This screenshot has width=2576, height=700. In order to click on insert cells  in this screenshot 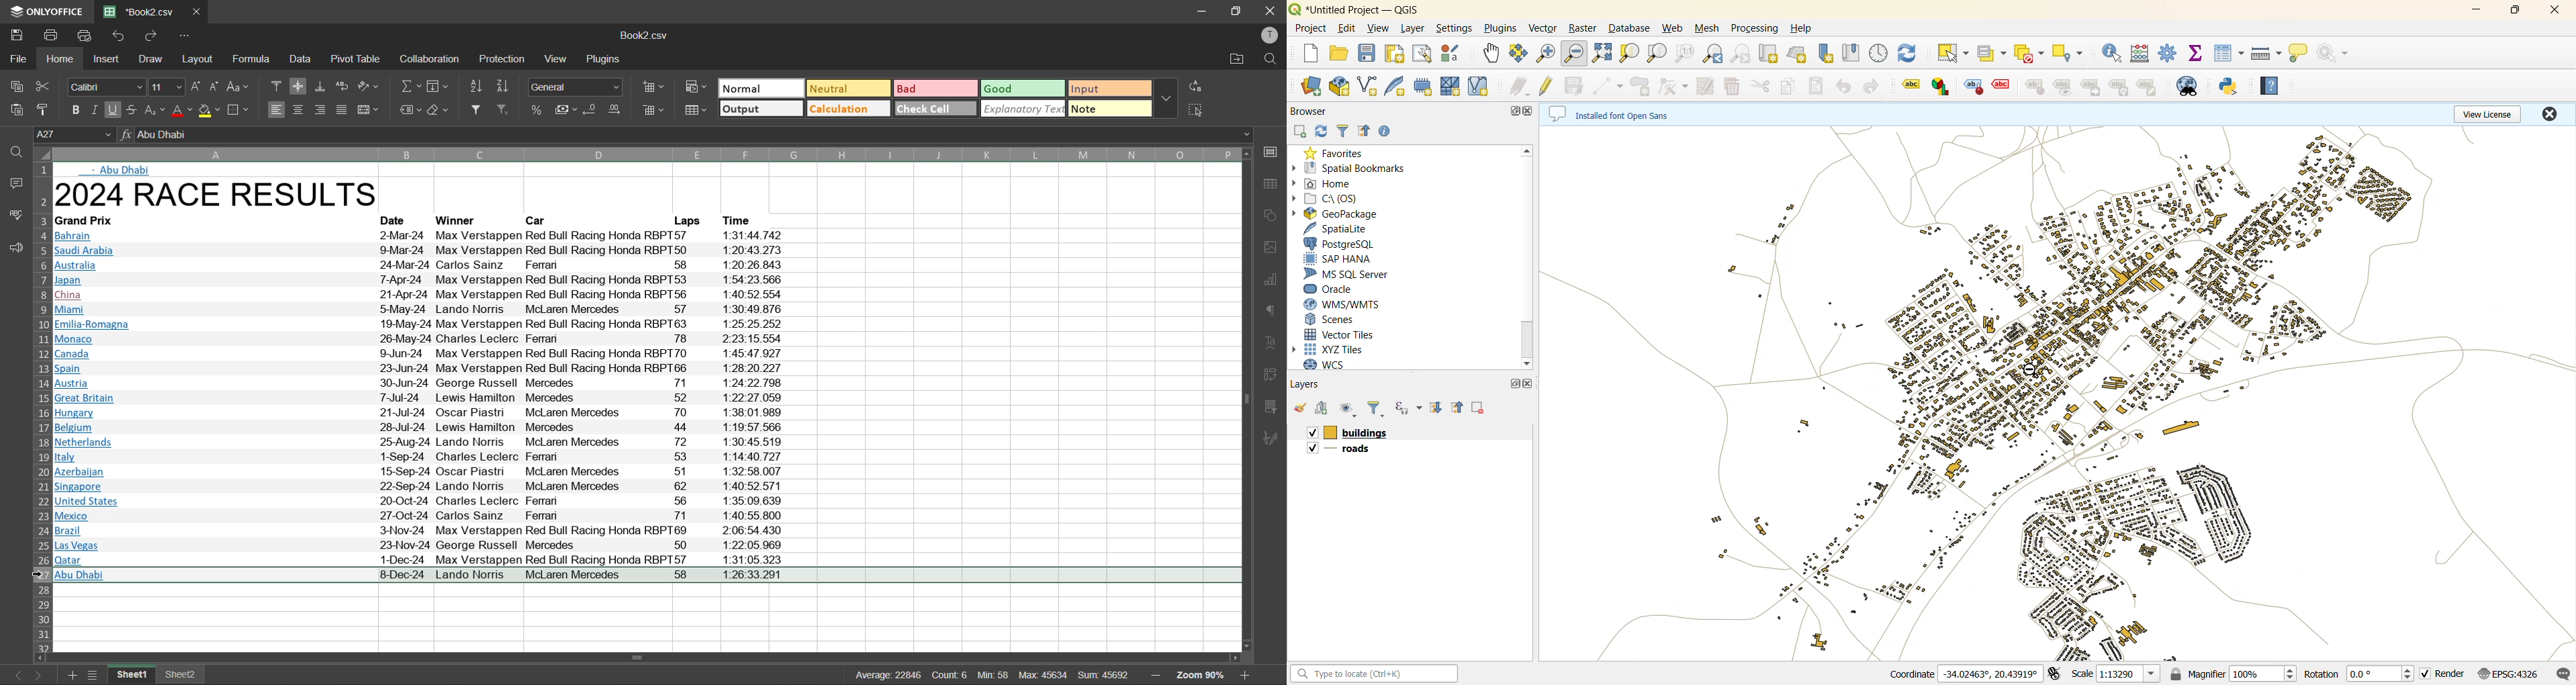, I will do `click(654, 87)`.